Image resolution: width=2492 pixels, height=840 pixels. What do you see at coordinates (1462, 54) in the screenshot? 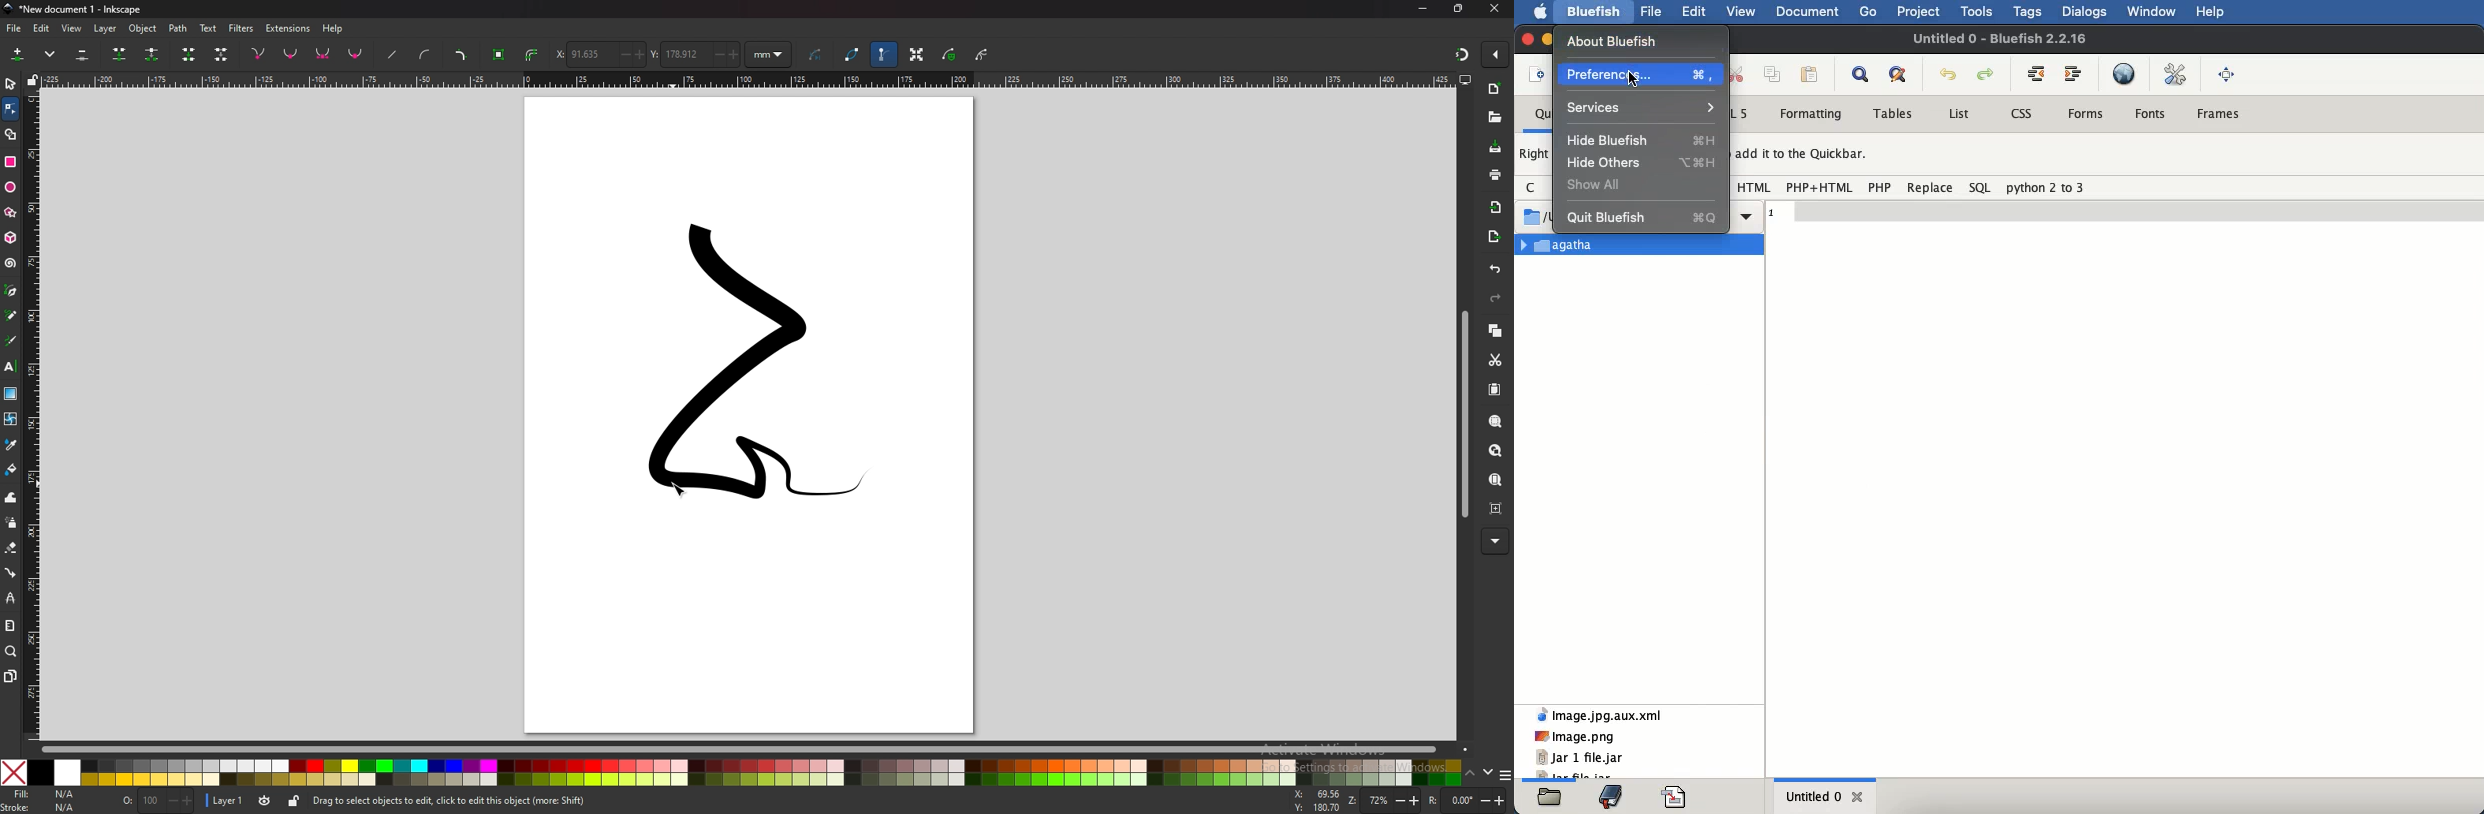
I see `snapper` at bounding box center [1462, 54].